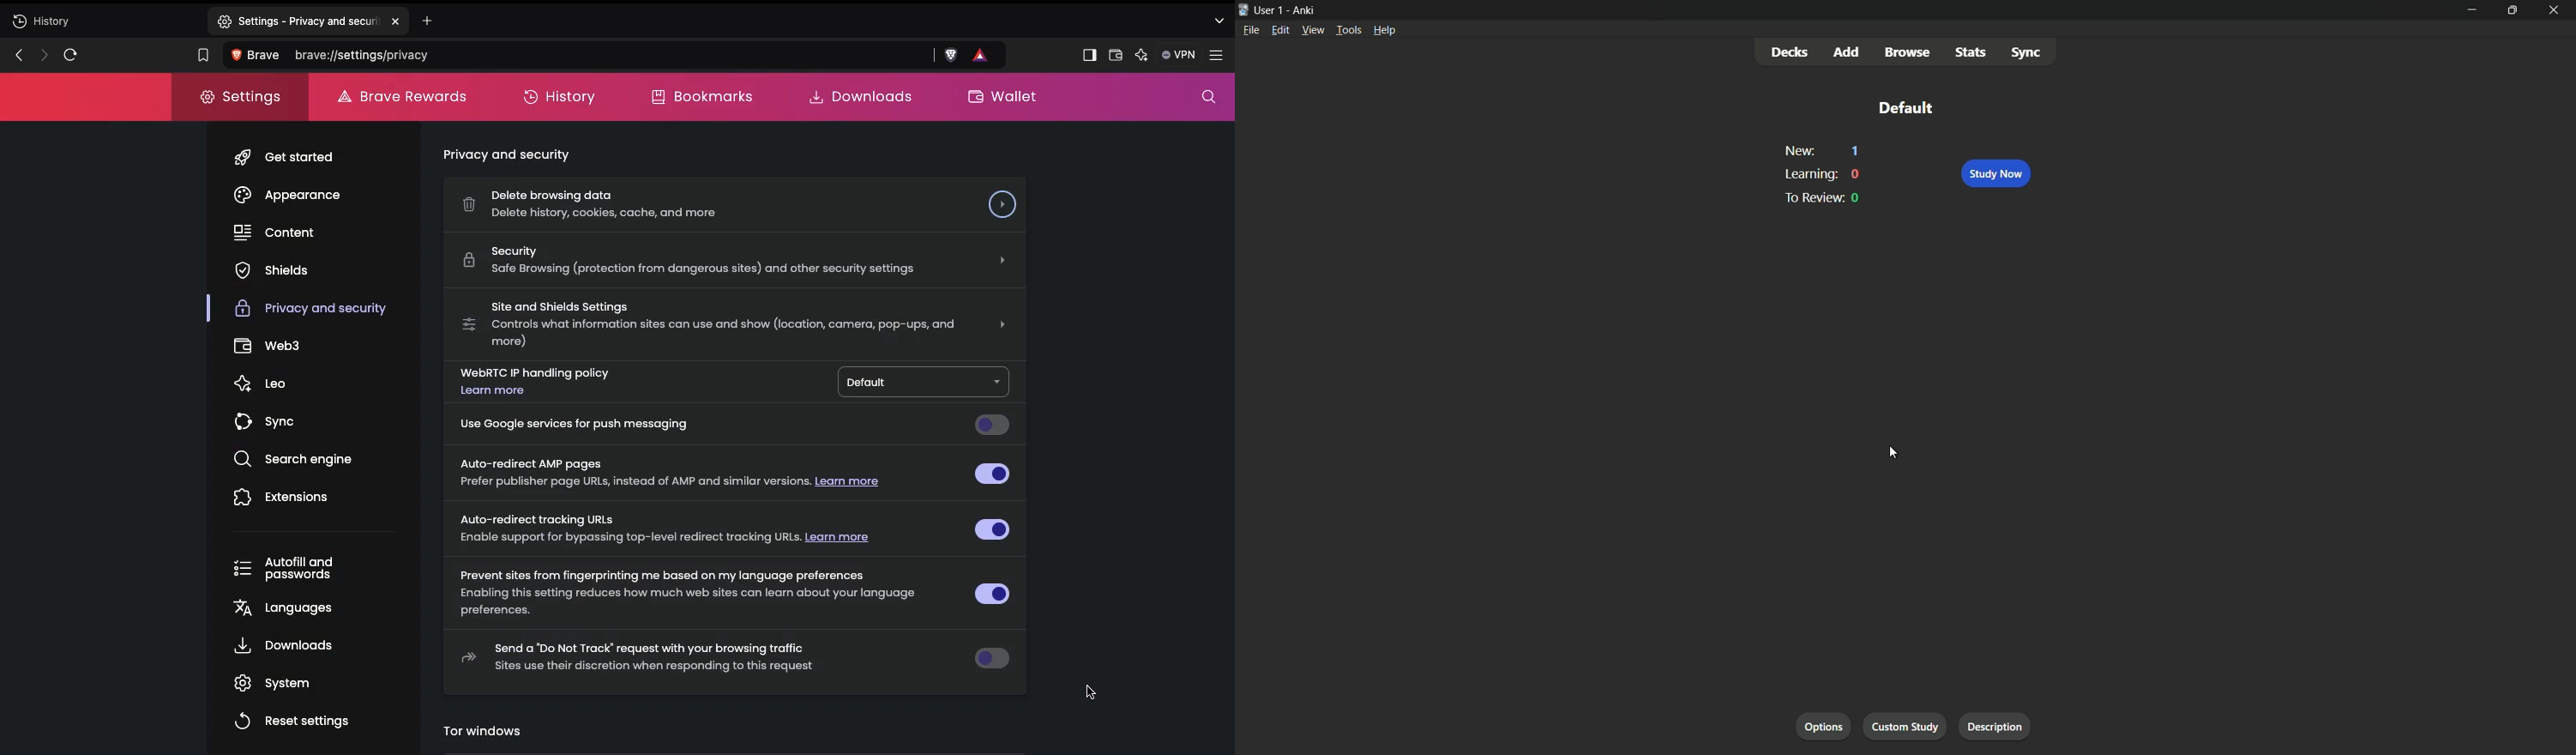 Image resolution: width=2576 pixels, height=756 pixels. I want to click on 0, so click(1856, 175).